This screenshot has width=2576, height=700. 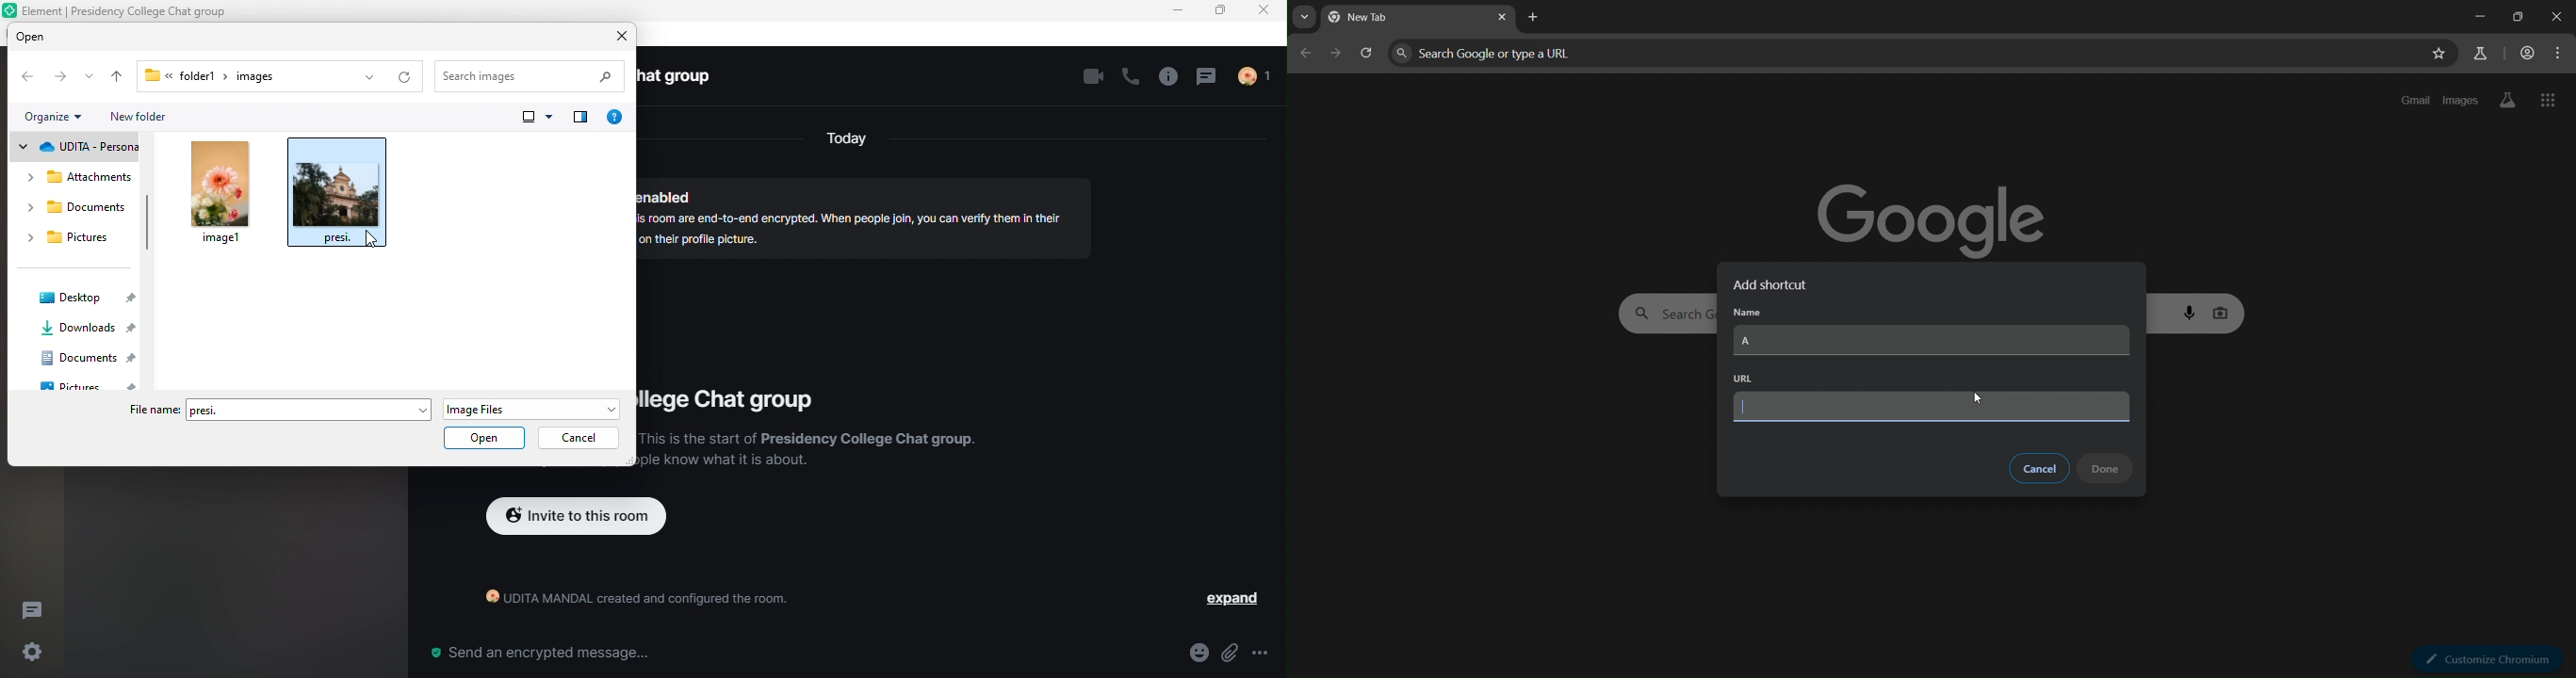 What do you see at coordinates (406, 77) in the screenshot?
I see `refresh` at bounding box center [406, 77].